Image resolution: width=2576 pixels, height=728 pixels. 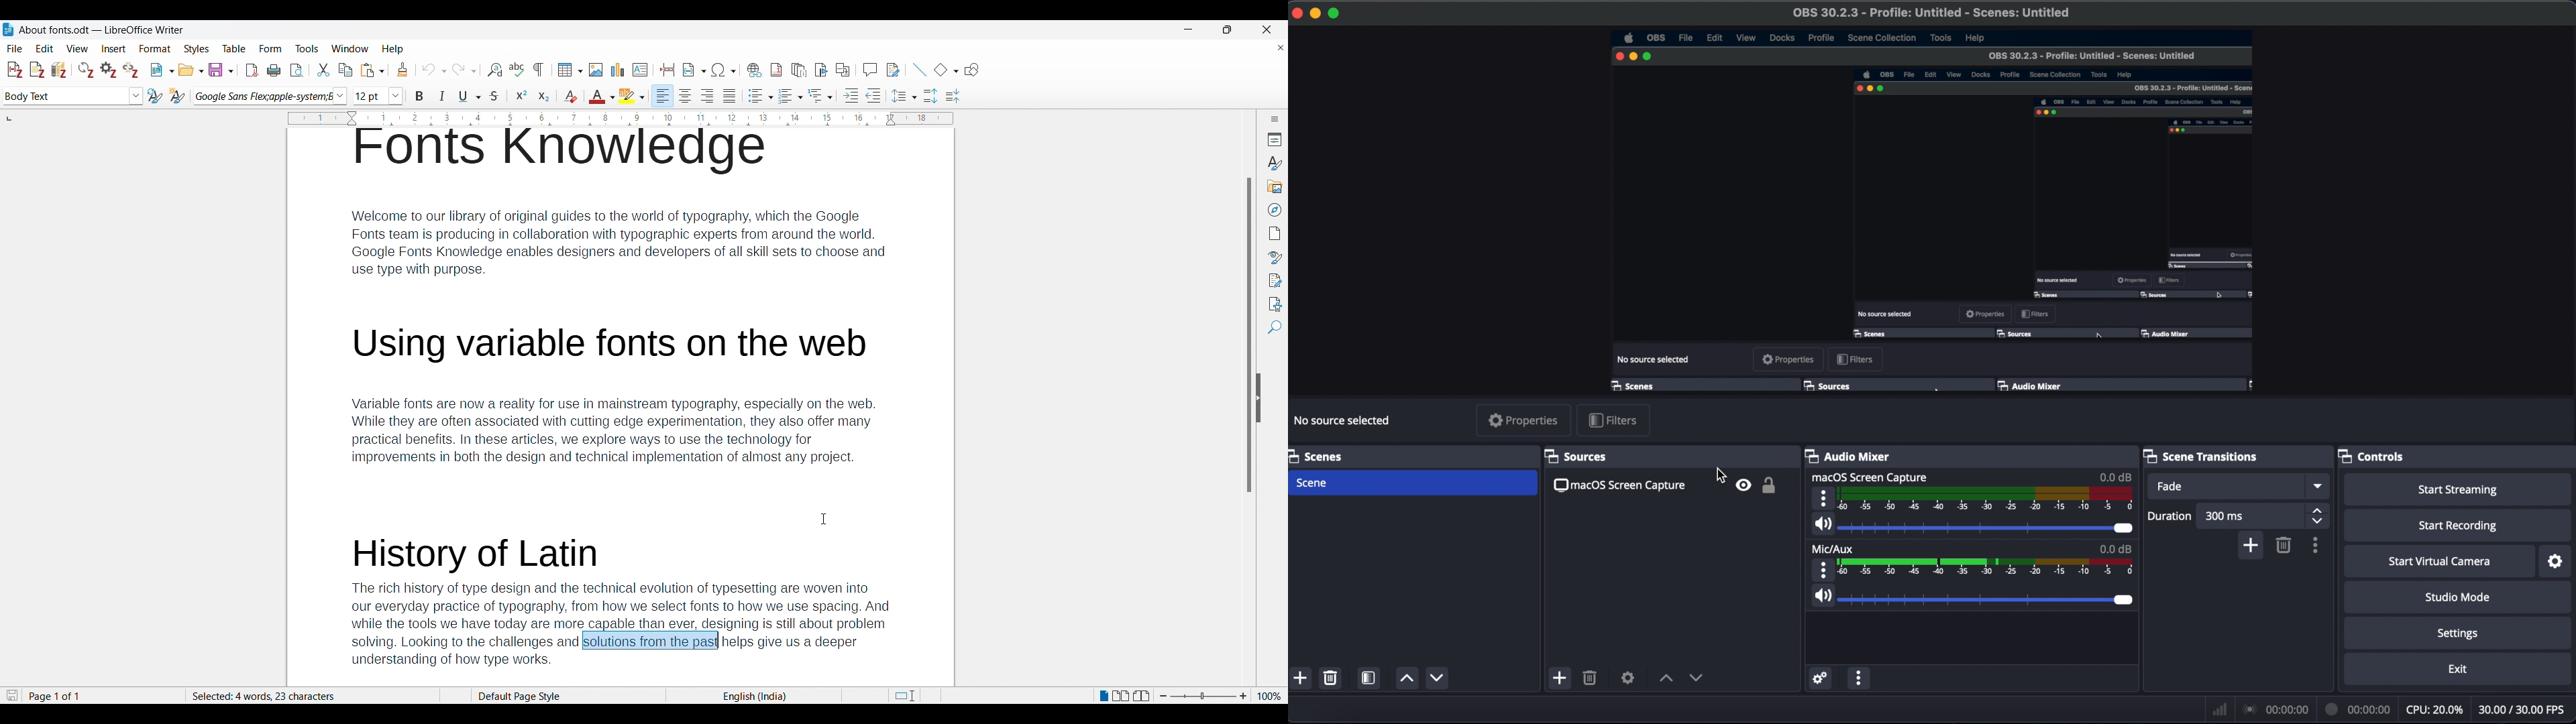 I want to click on Format menu, so click(x=156, y=48).